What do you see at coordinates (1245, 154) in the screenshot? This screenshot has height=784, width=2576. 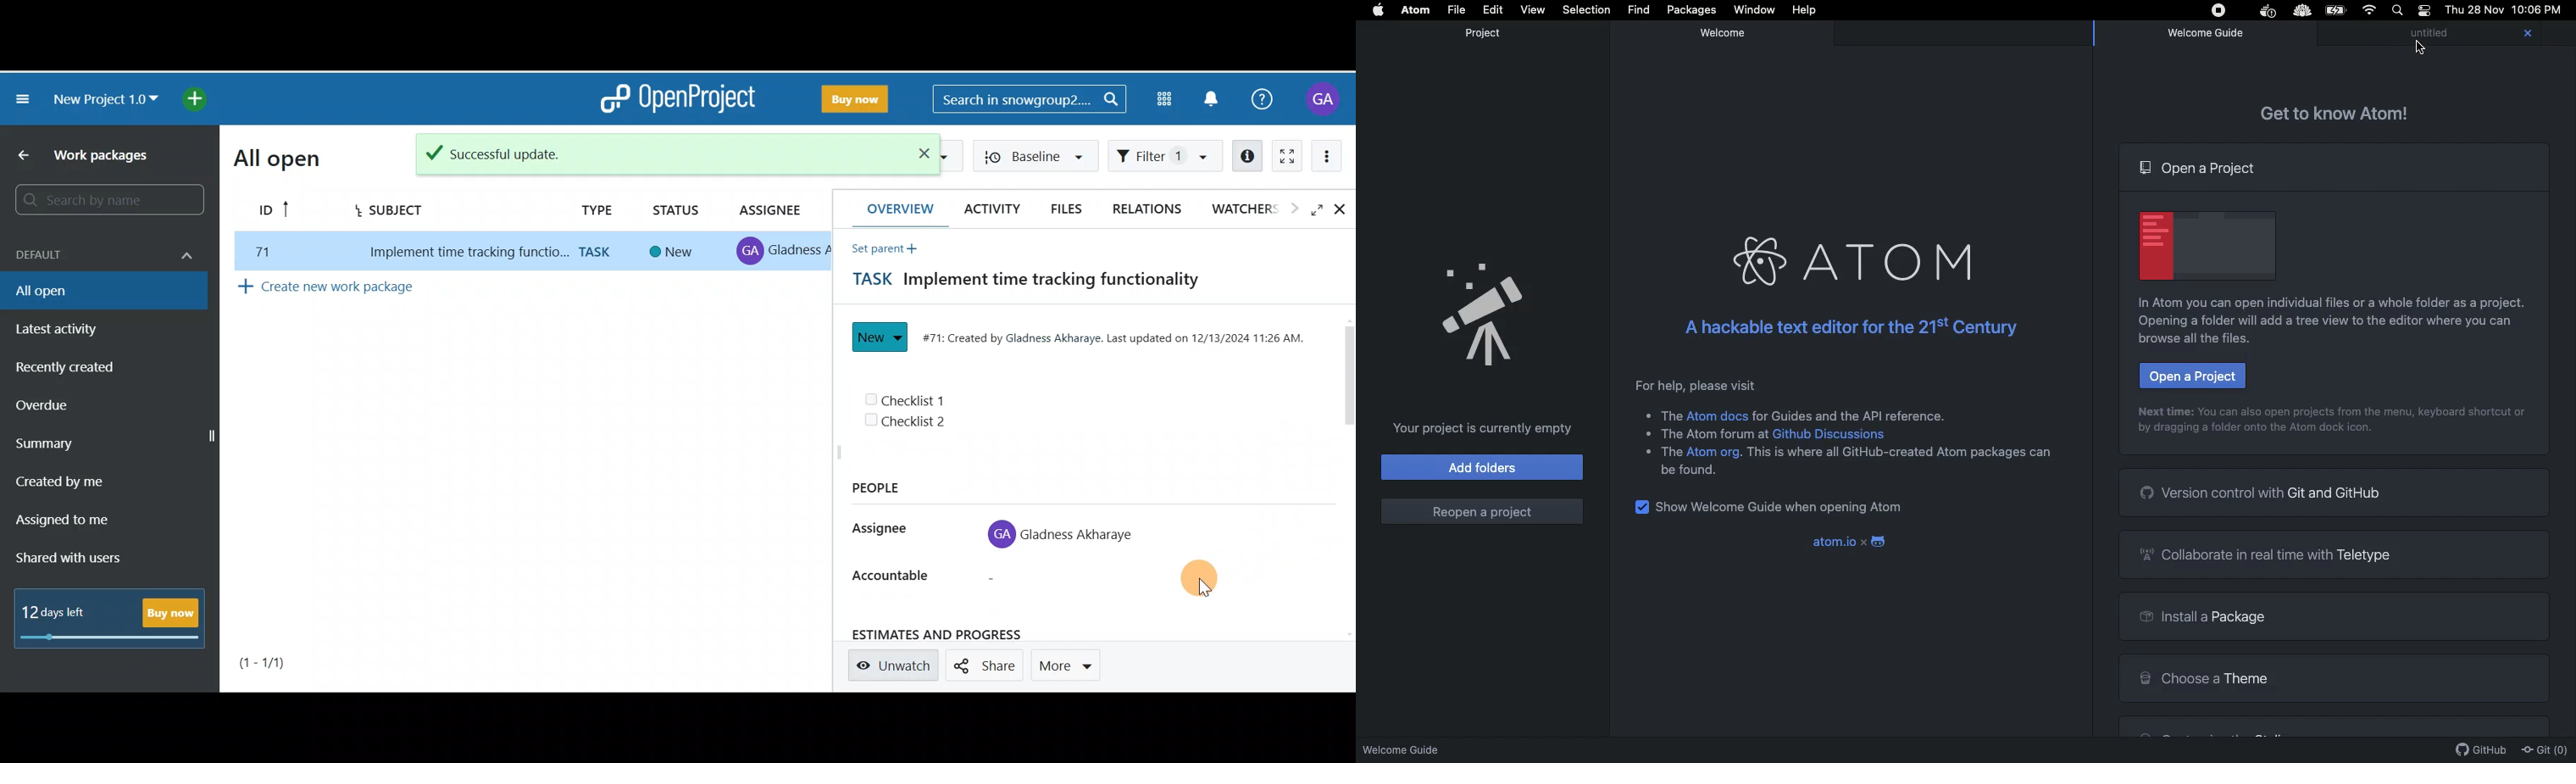 I see `Open details view` at bounding box center [1245, 154].